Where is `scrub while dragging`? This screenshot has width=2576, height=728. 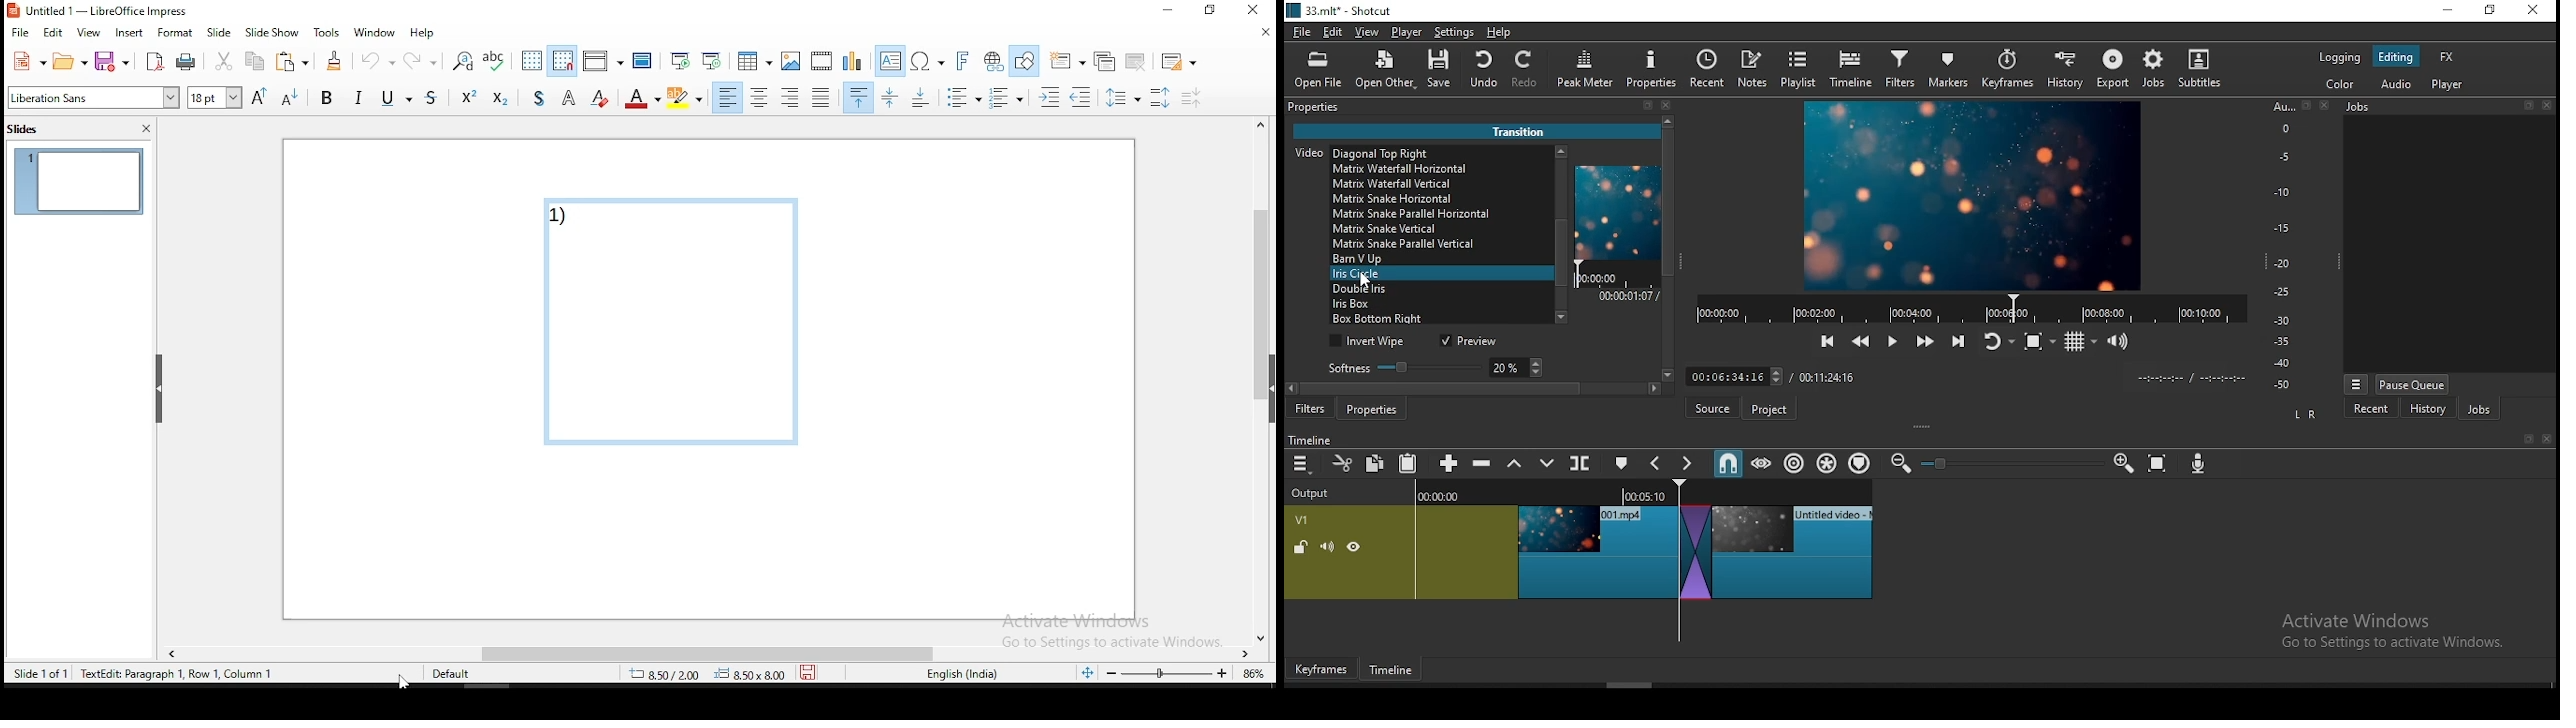
scrub while dragging is located at coordinates (1763, 464).